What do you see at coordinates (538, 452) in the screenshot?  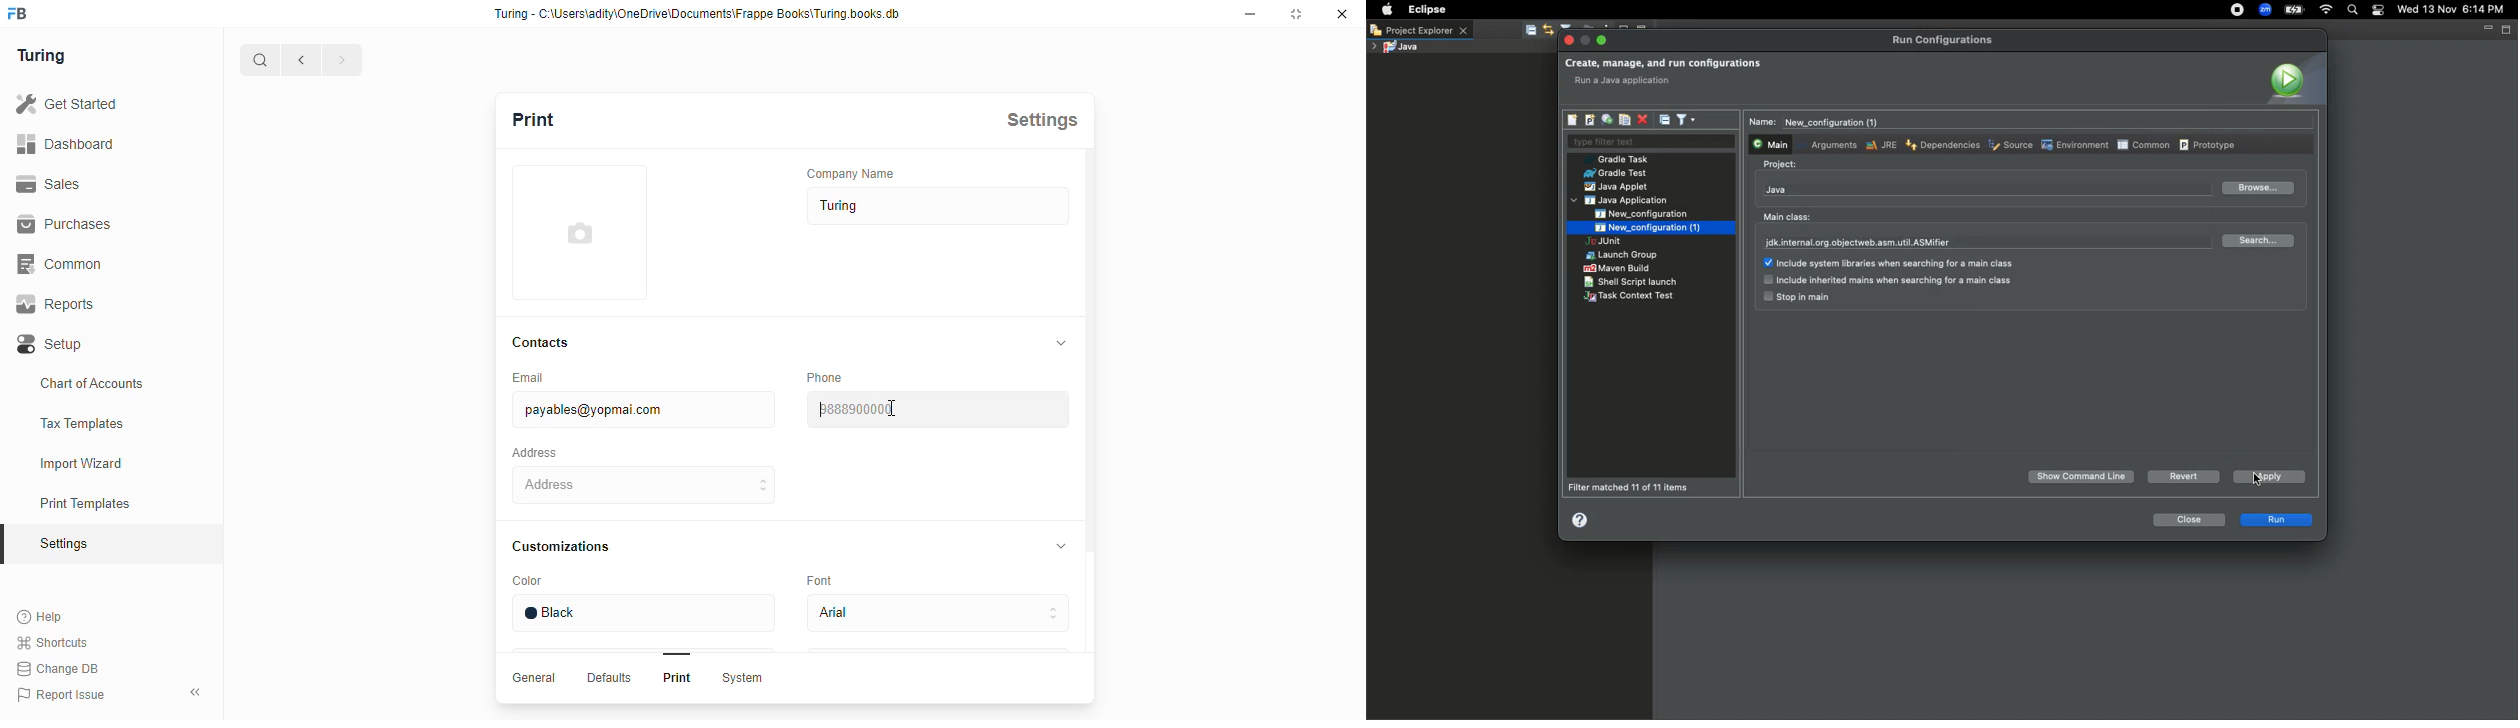 I see `Address` at bounding box center [538, 452].